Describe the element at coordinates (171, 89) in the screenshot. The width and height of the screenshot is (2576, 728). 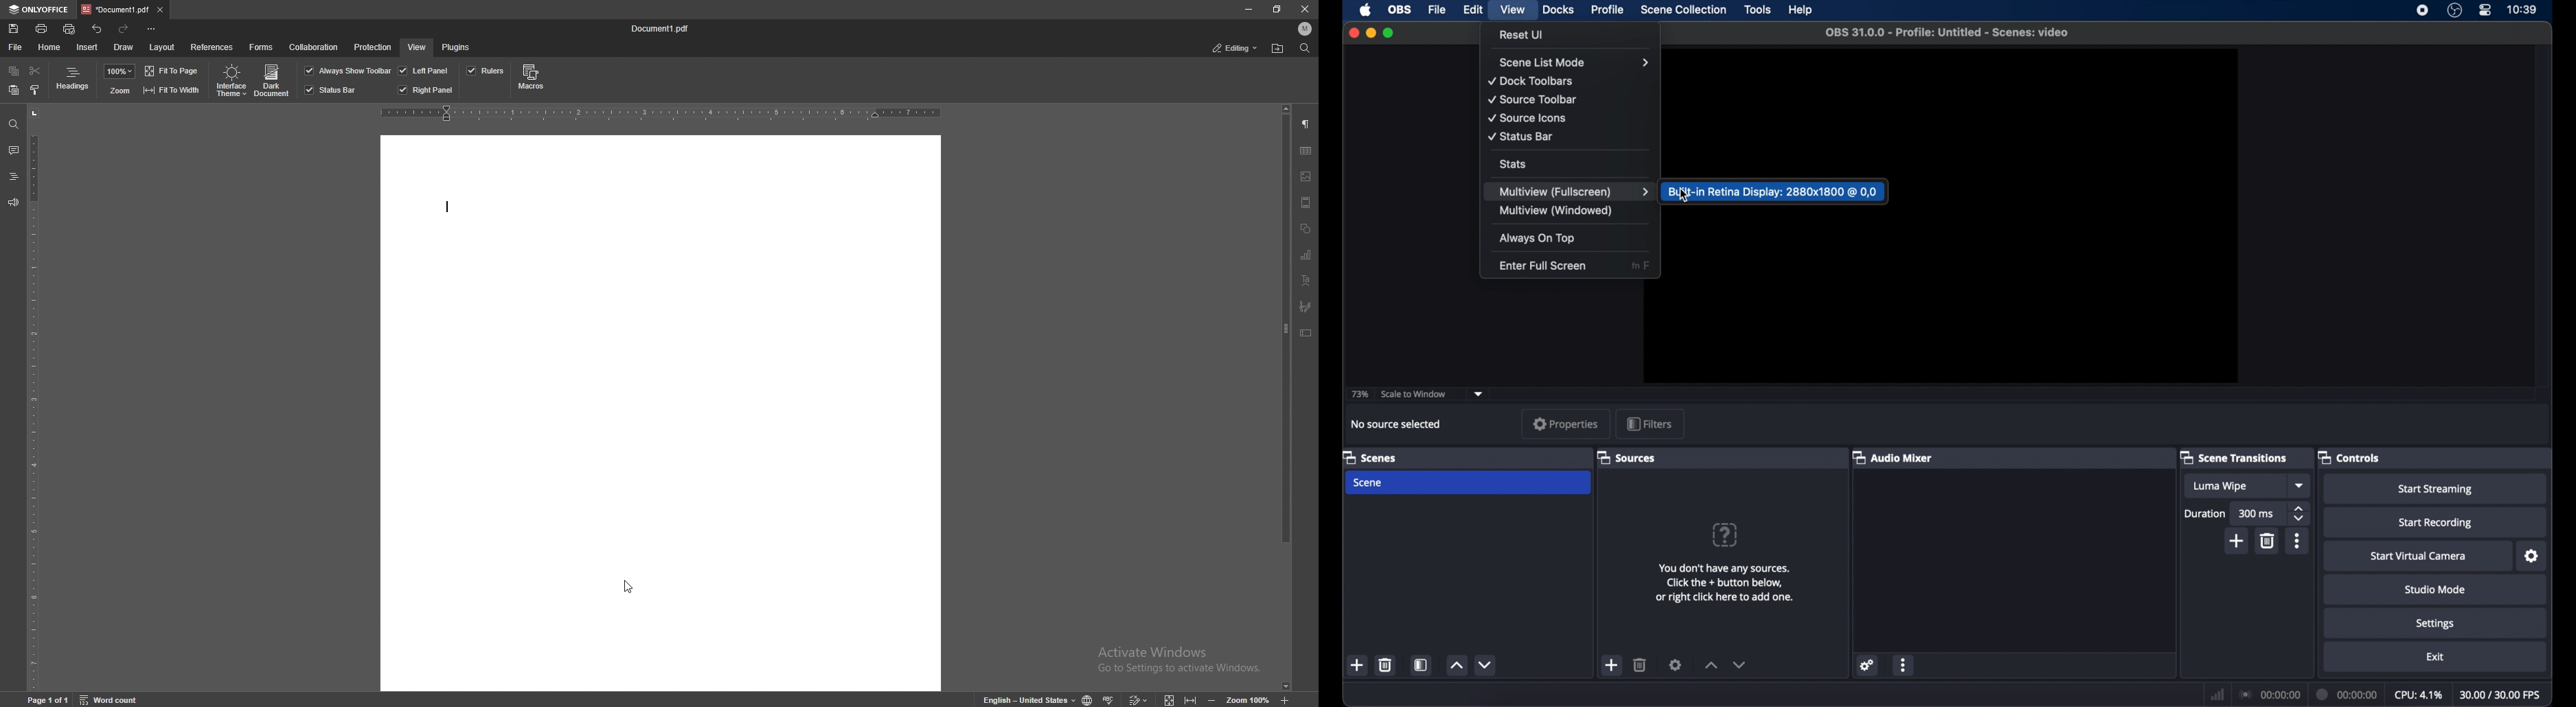
I see `fit to width` at that location.